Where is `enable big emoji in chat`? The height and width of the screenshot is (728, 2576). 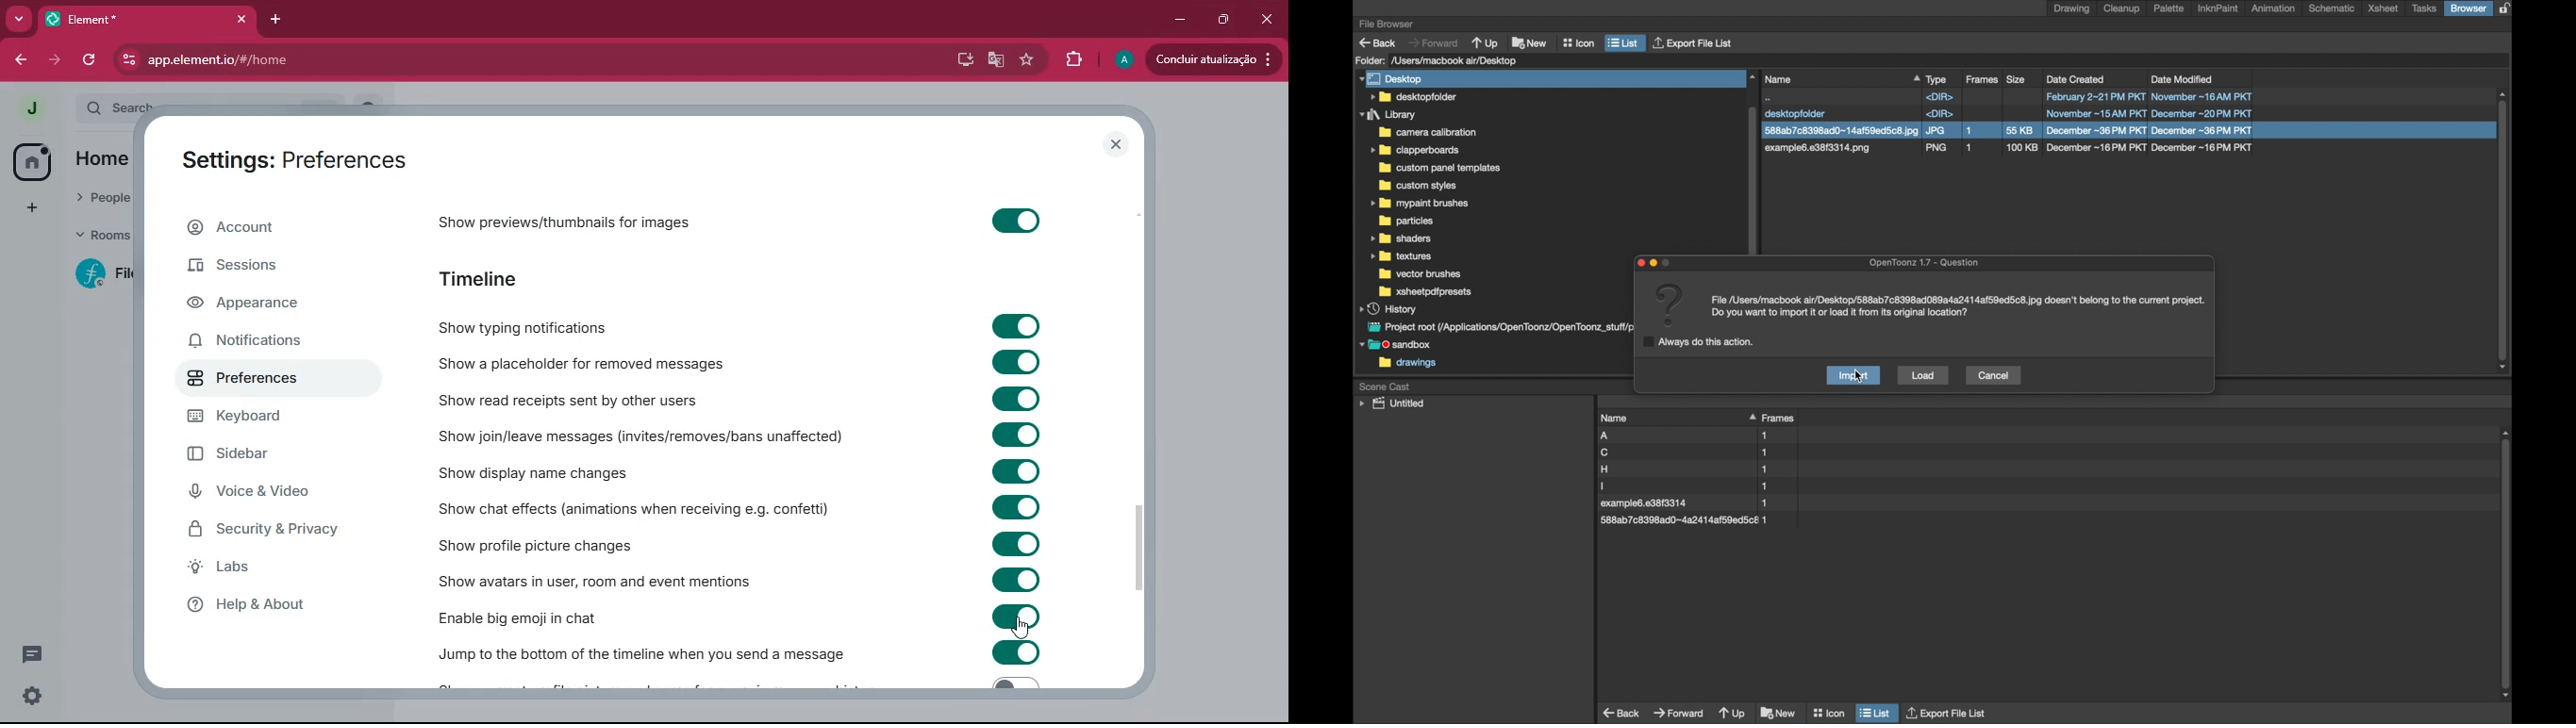 enable big emoji in chat is located at coordinates (549, 614).